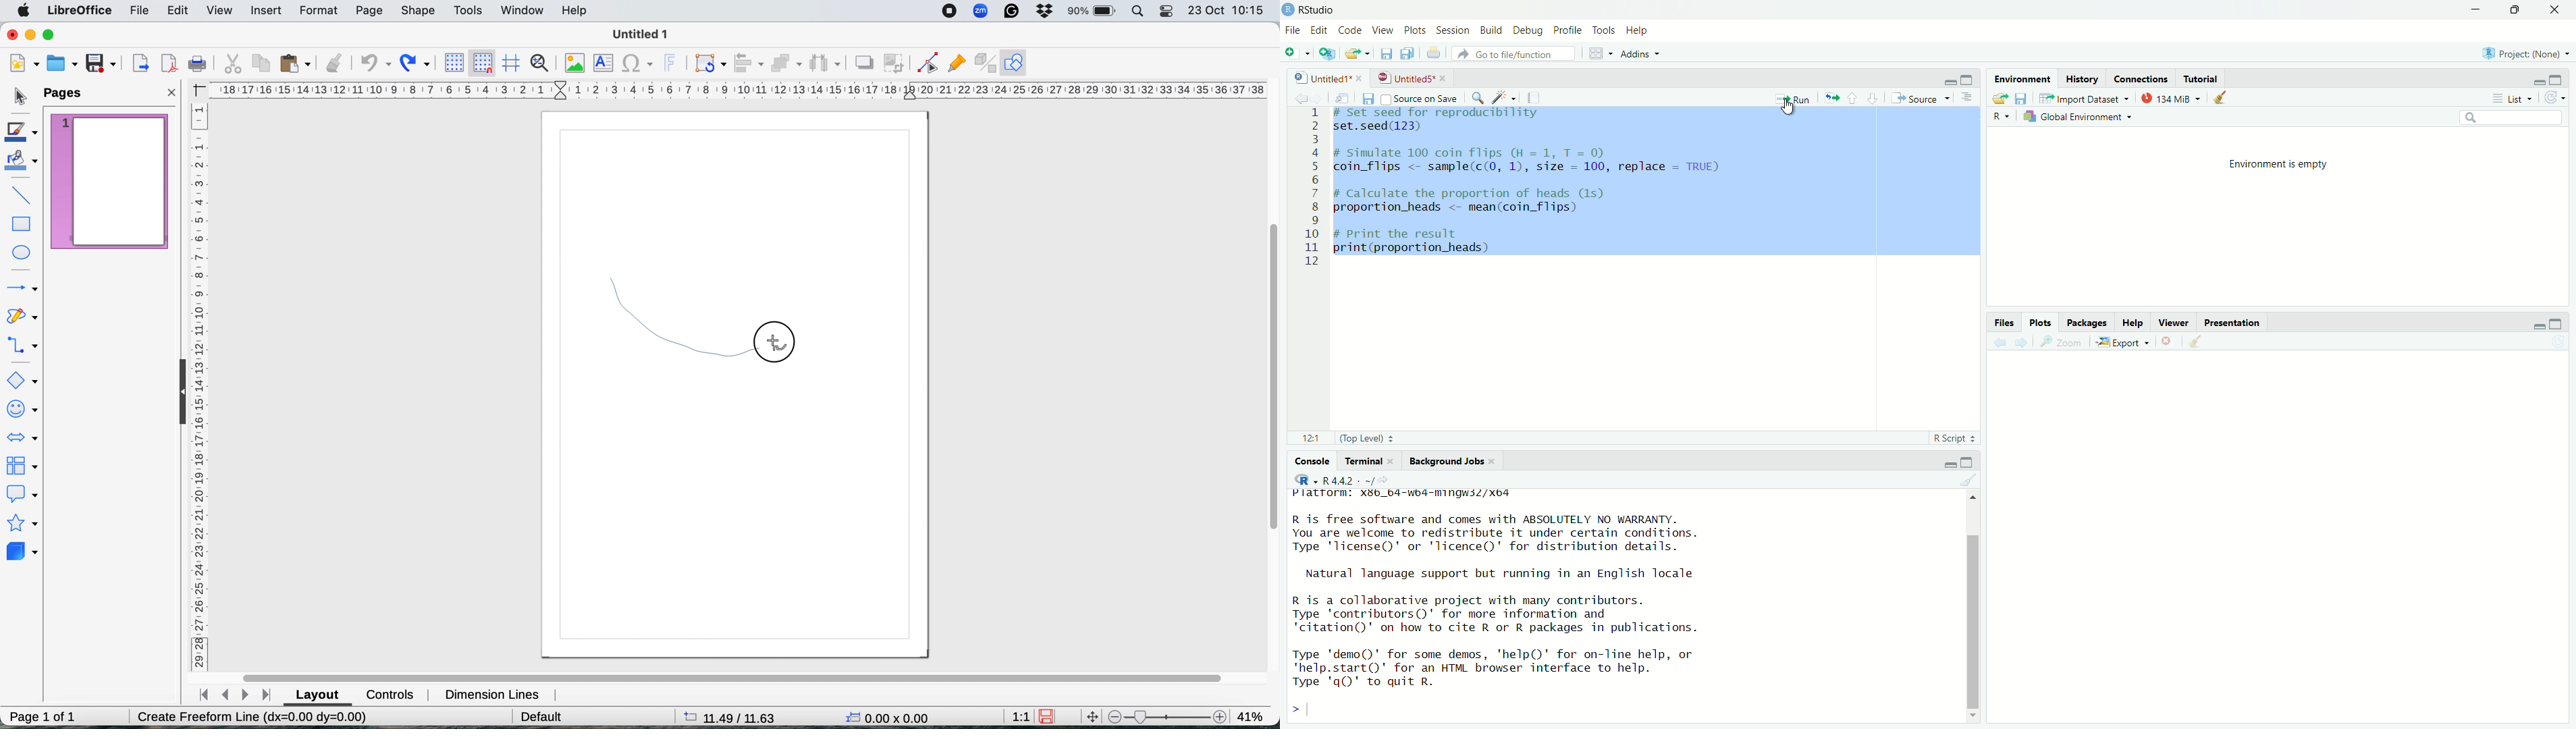 The image size is (2576, 756). I want to click on logo, so click(1288, 10).